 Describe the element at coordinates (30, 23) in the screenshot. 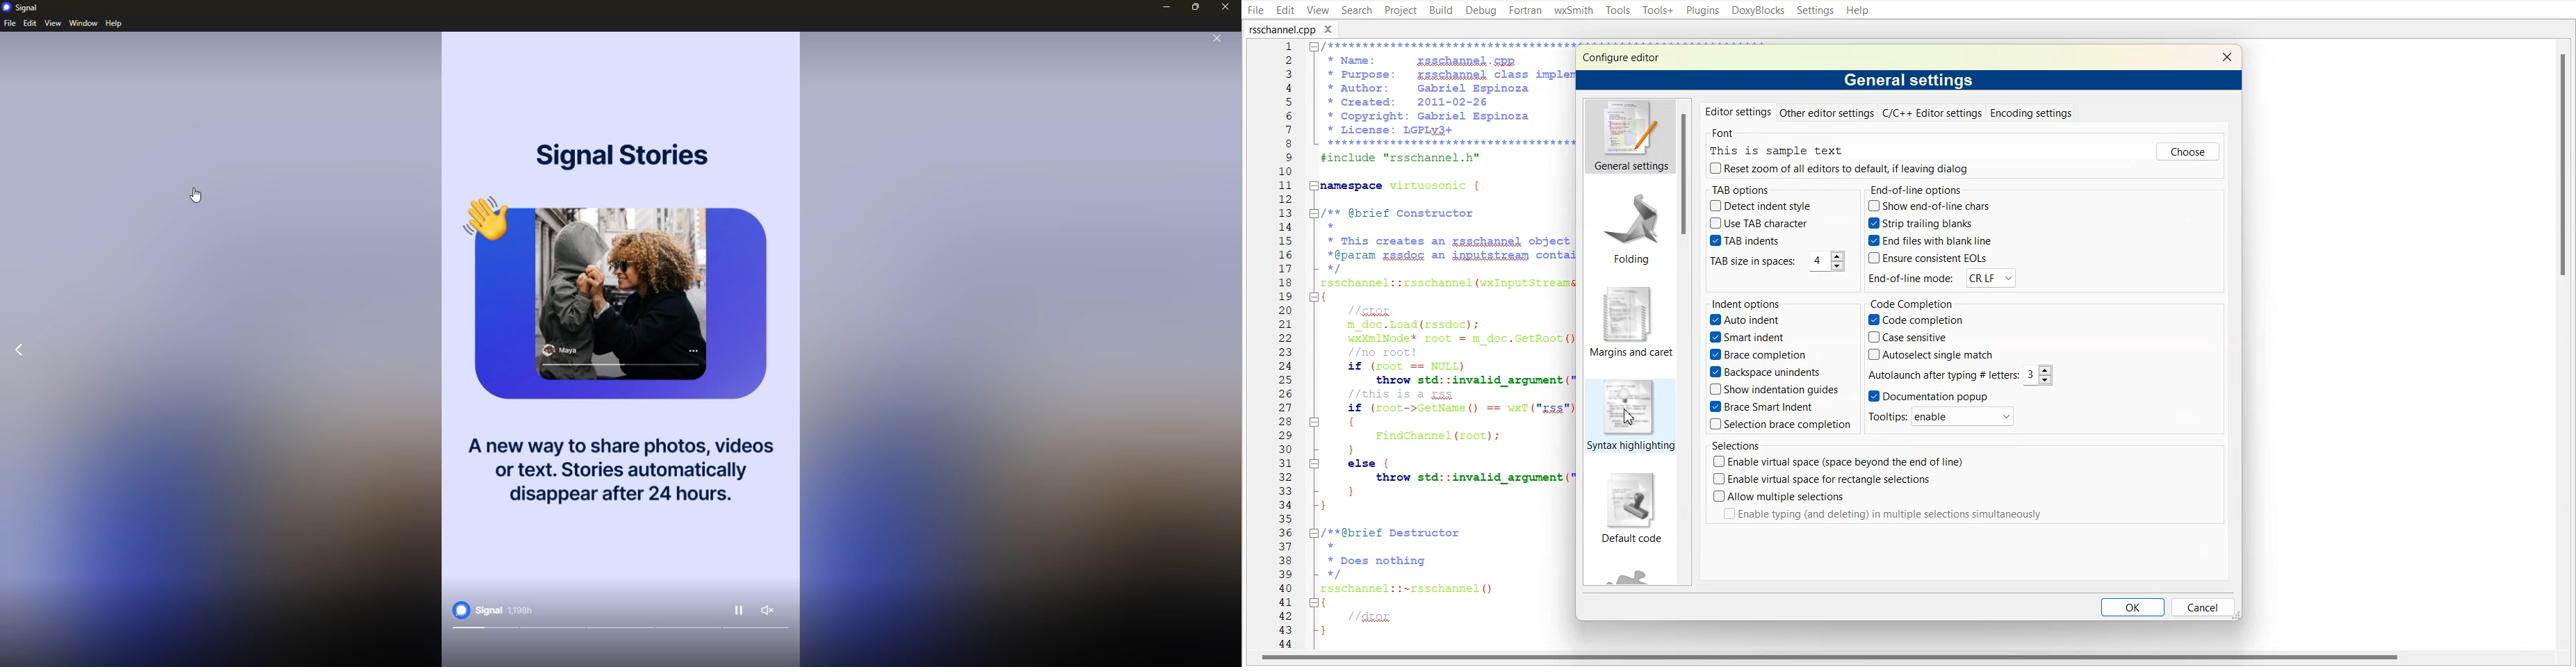

I see `edit` at that location.